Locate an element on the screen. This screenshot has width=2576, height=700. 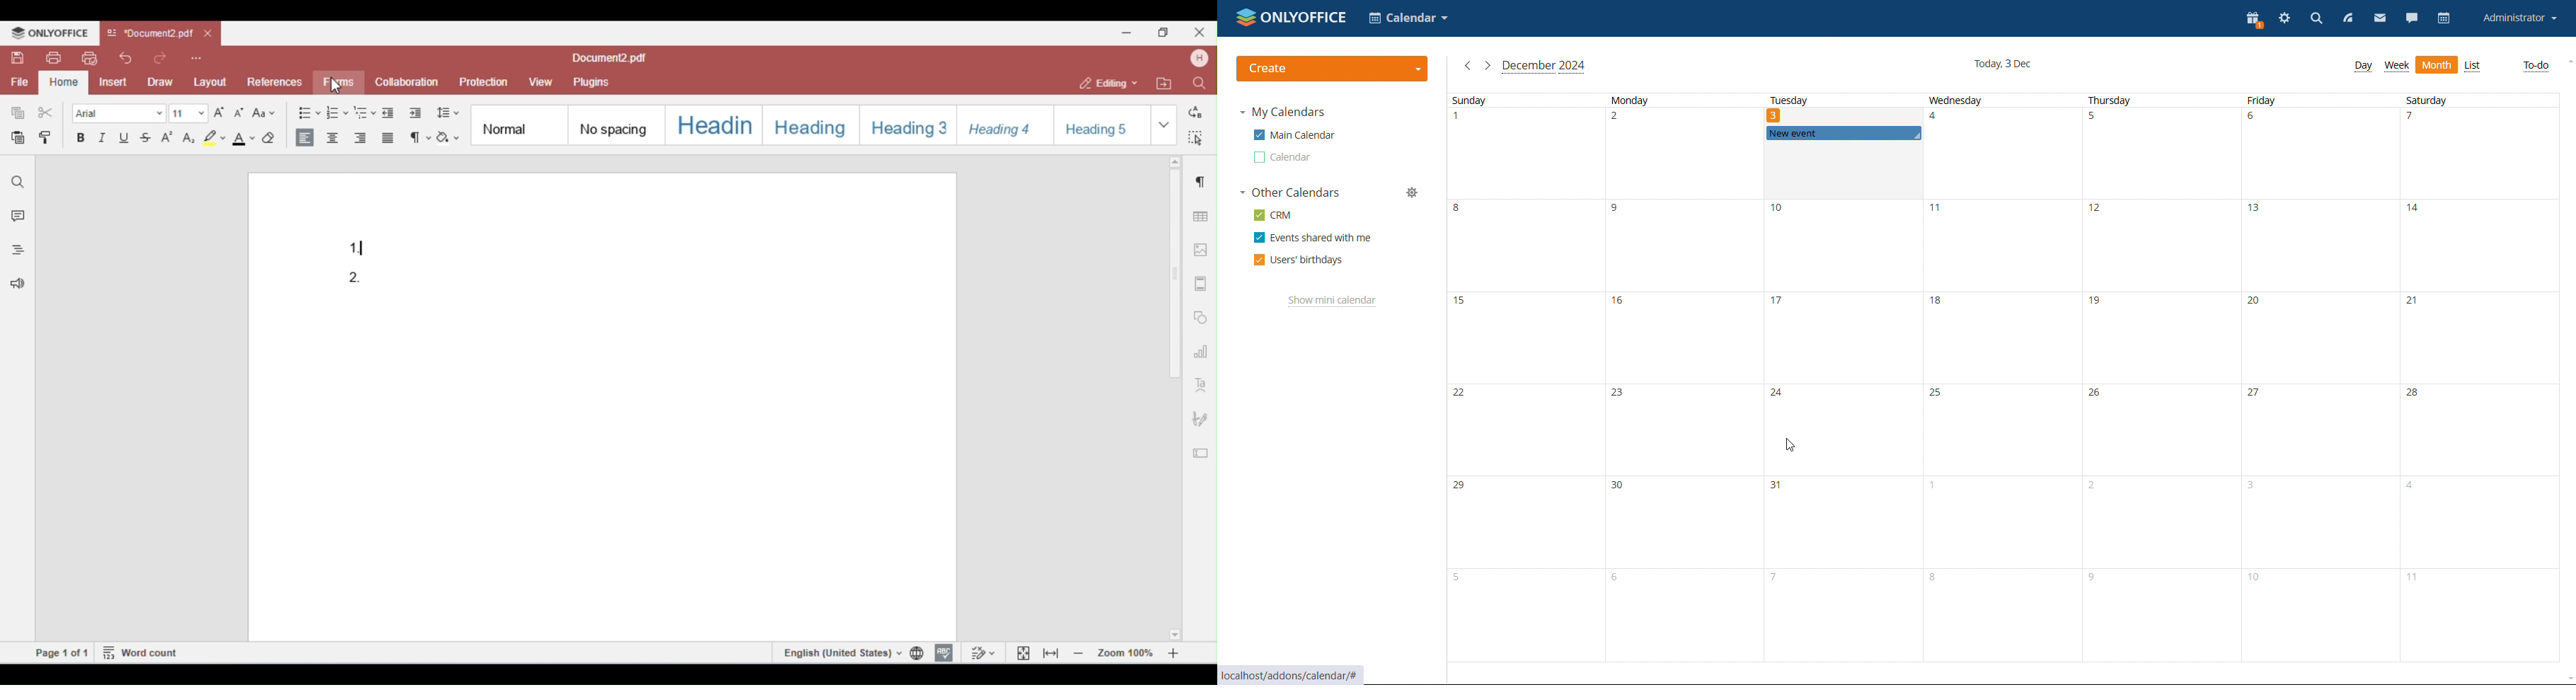
address is located at coordinates (1292, 674).